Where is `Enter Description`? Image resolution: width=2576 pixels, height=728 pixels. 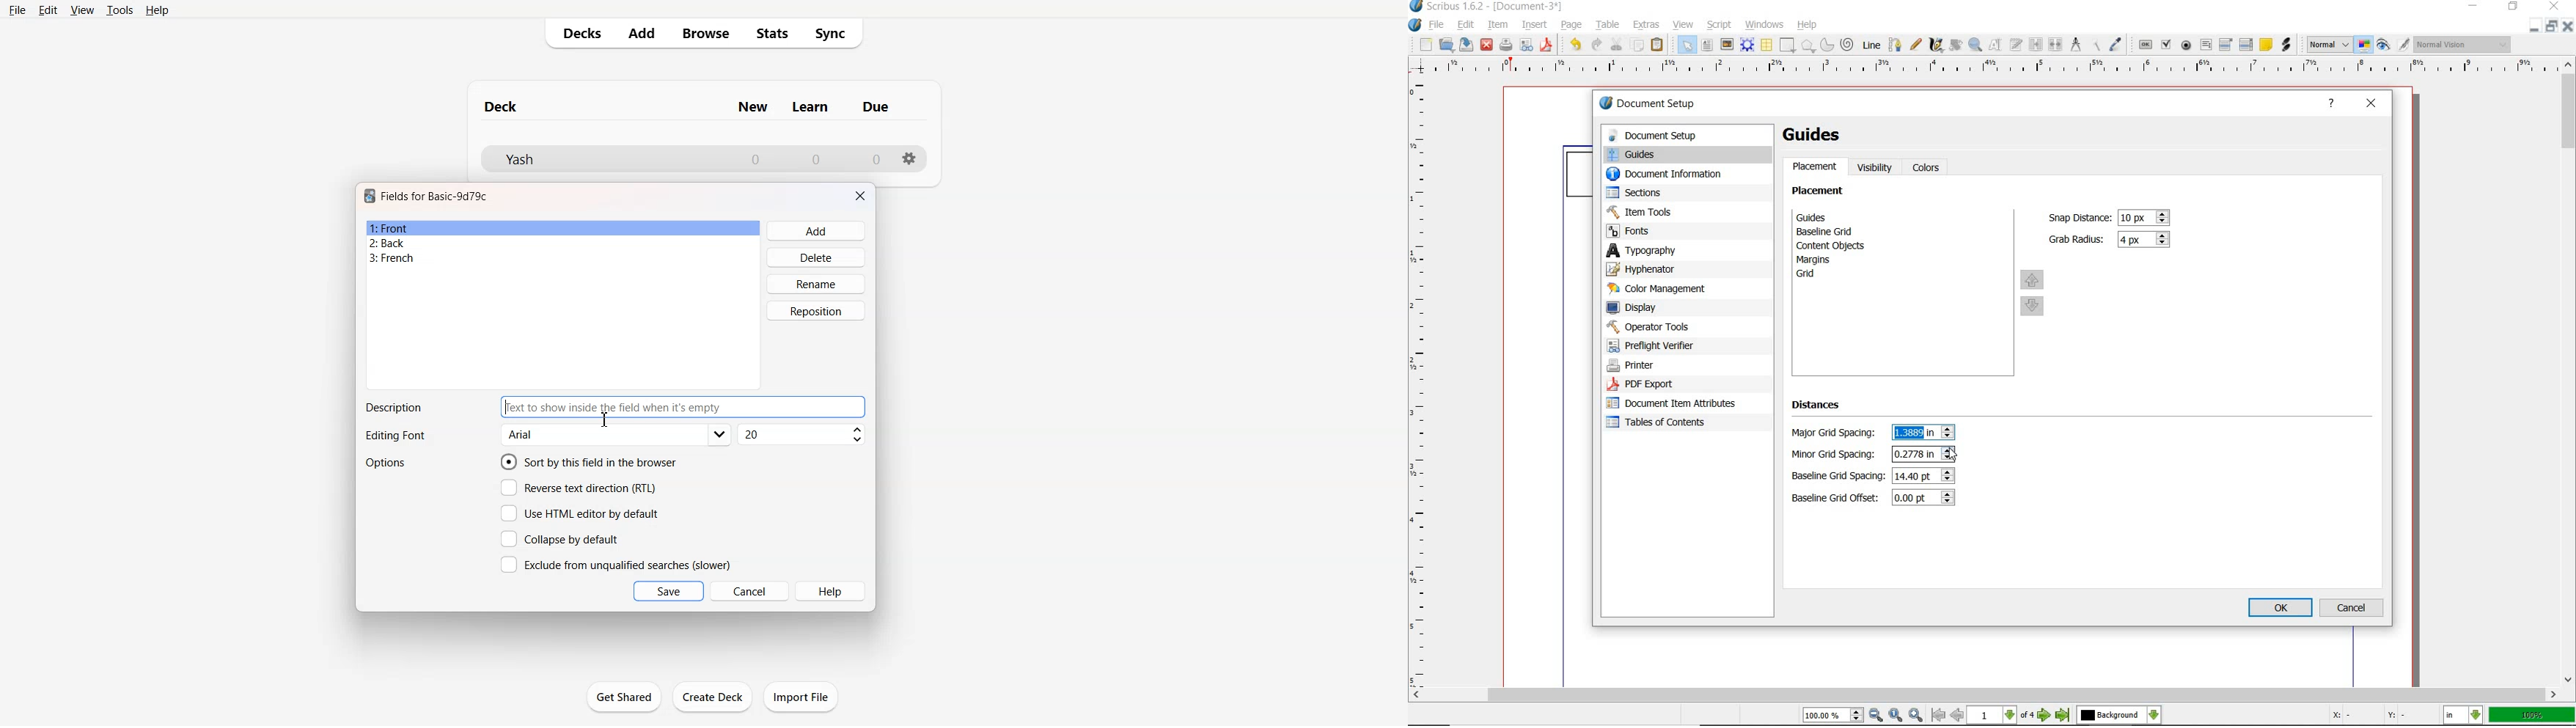 Enter Description is located at coordinates (684, 407).